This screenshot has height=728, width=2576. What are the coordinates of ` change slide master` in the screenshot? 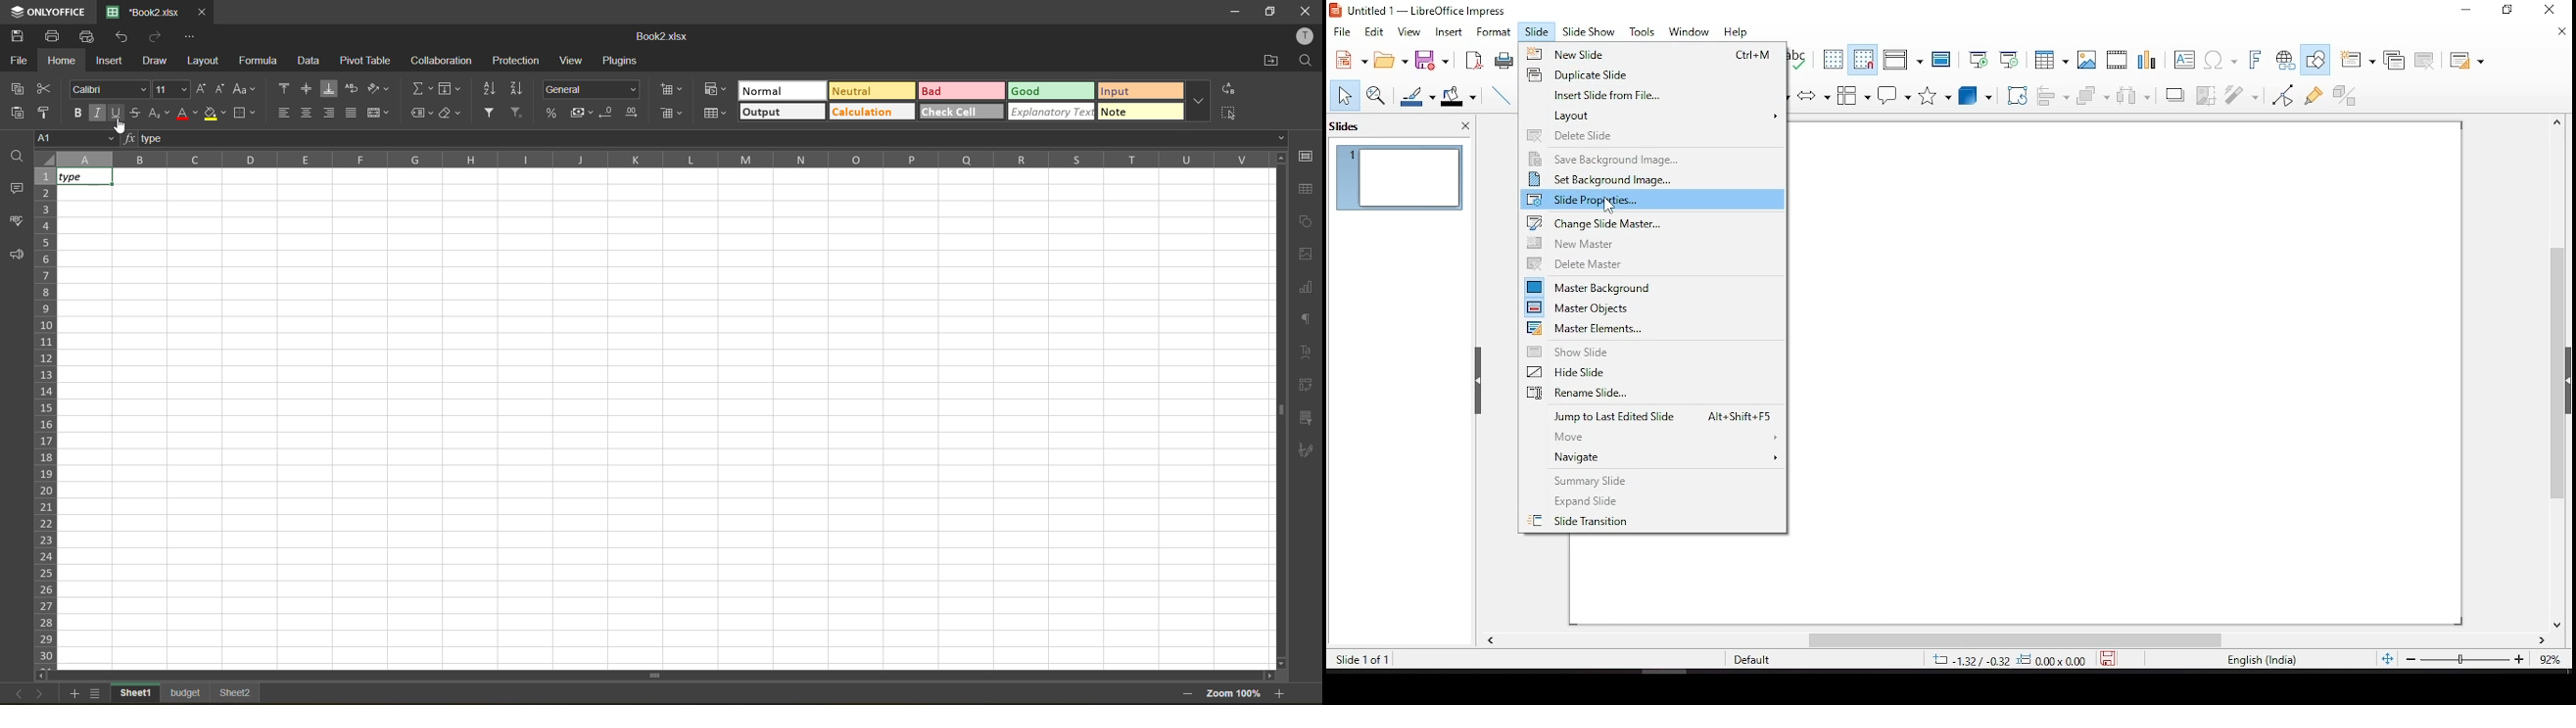 It's located at (1652, 222).